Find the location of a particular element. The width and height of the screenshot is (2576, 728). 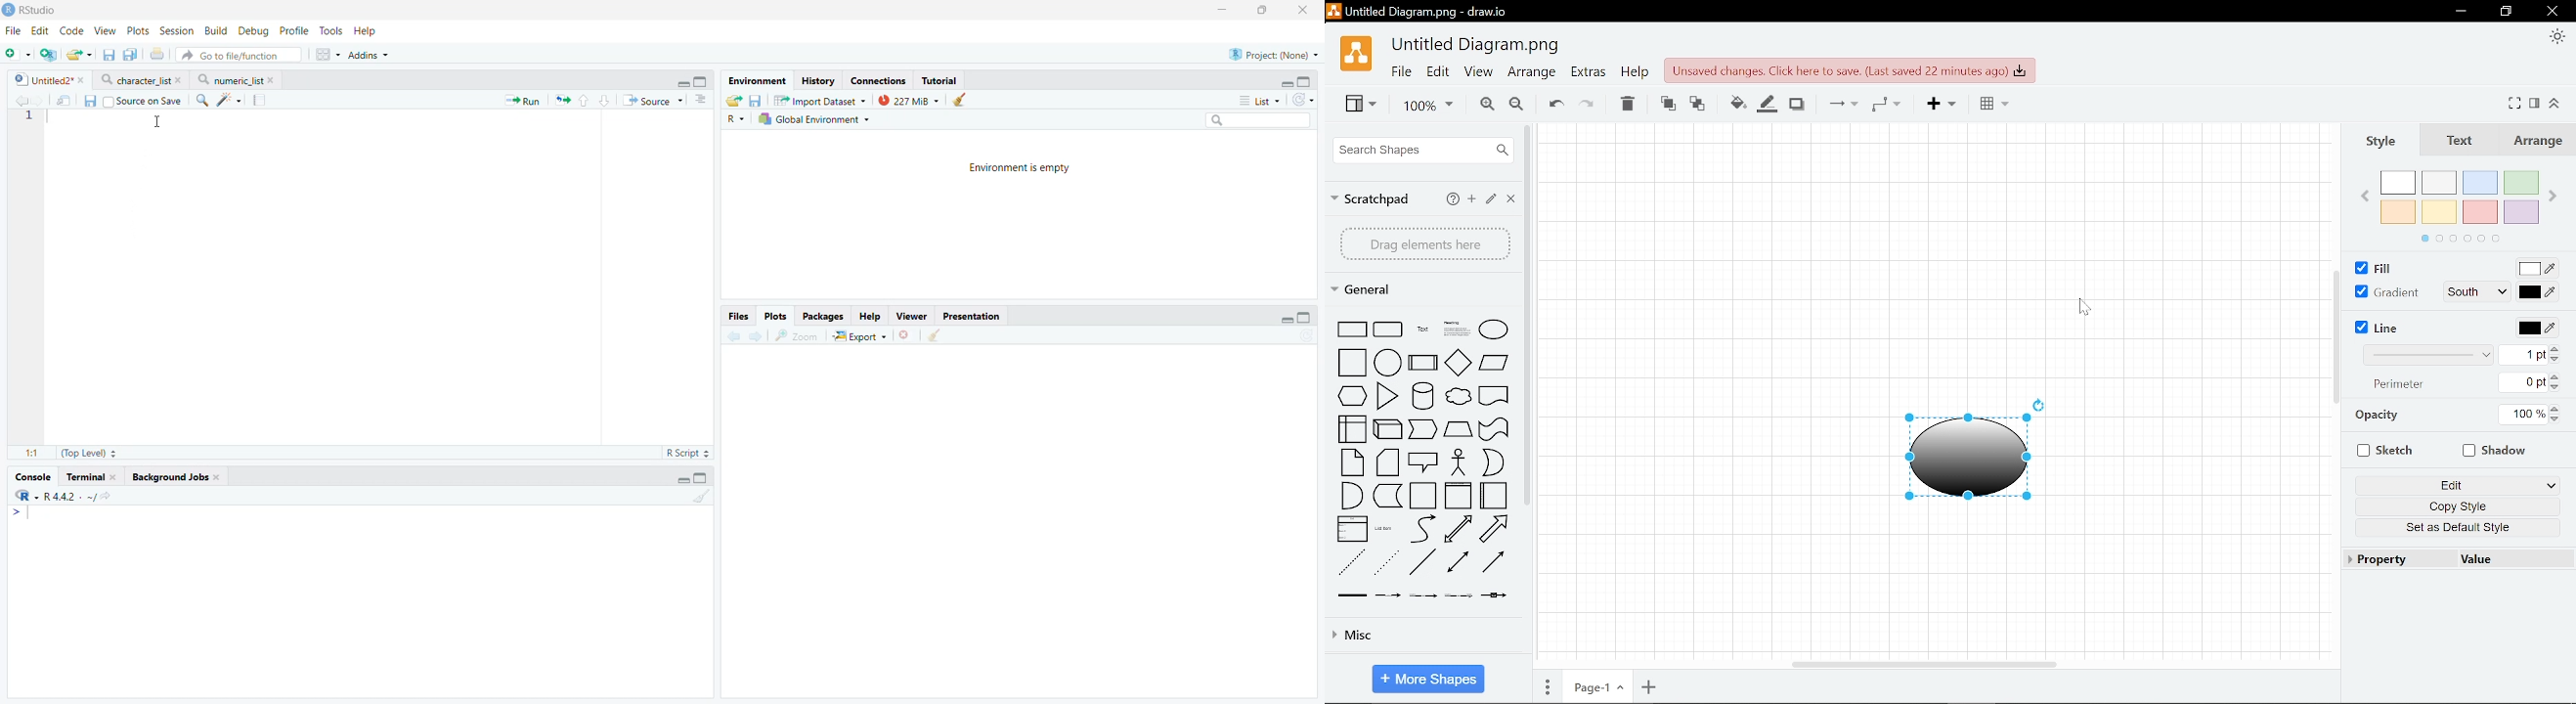

-=3 Export ~ is located at coordinates (859, 337).